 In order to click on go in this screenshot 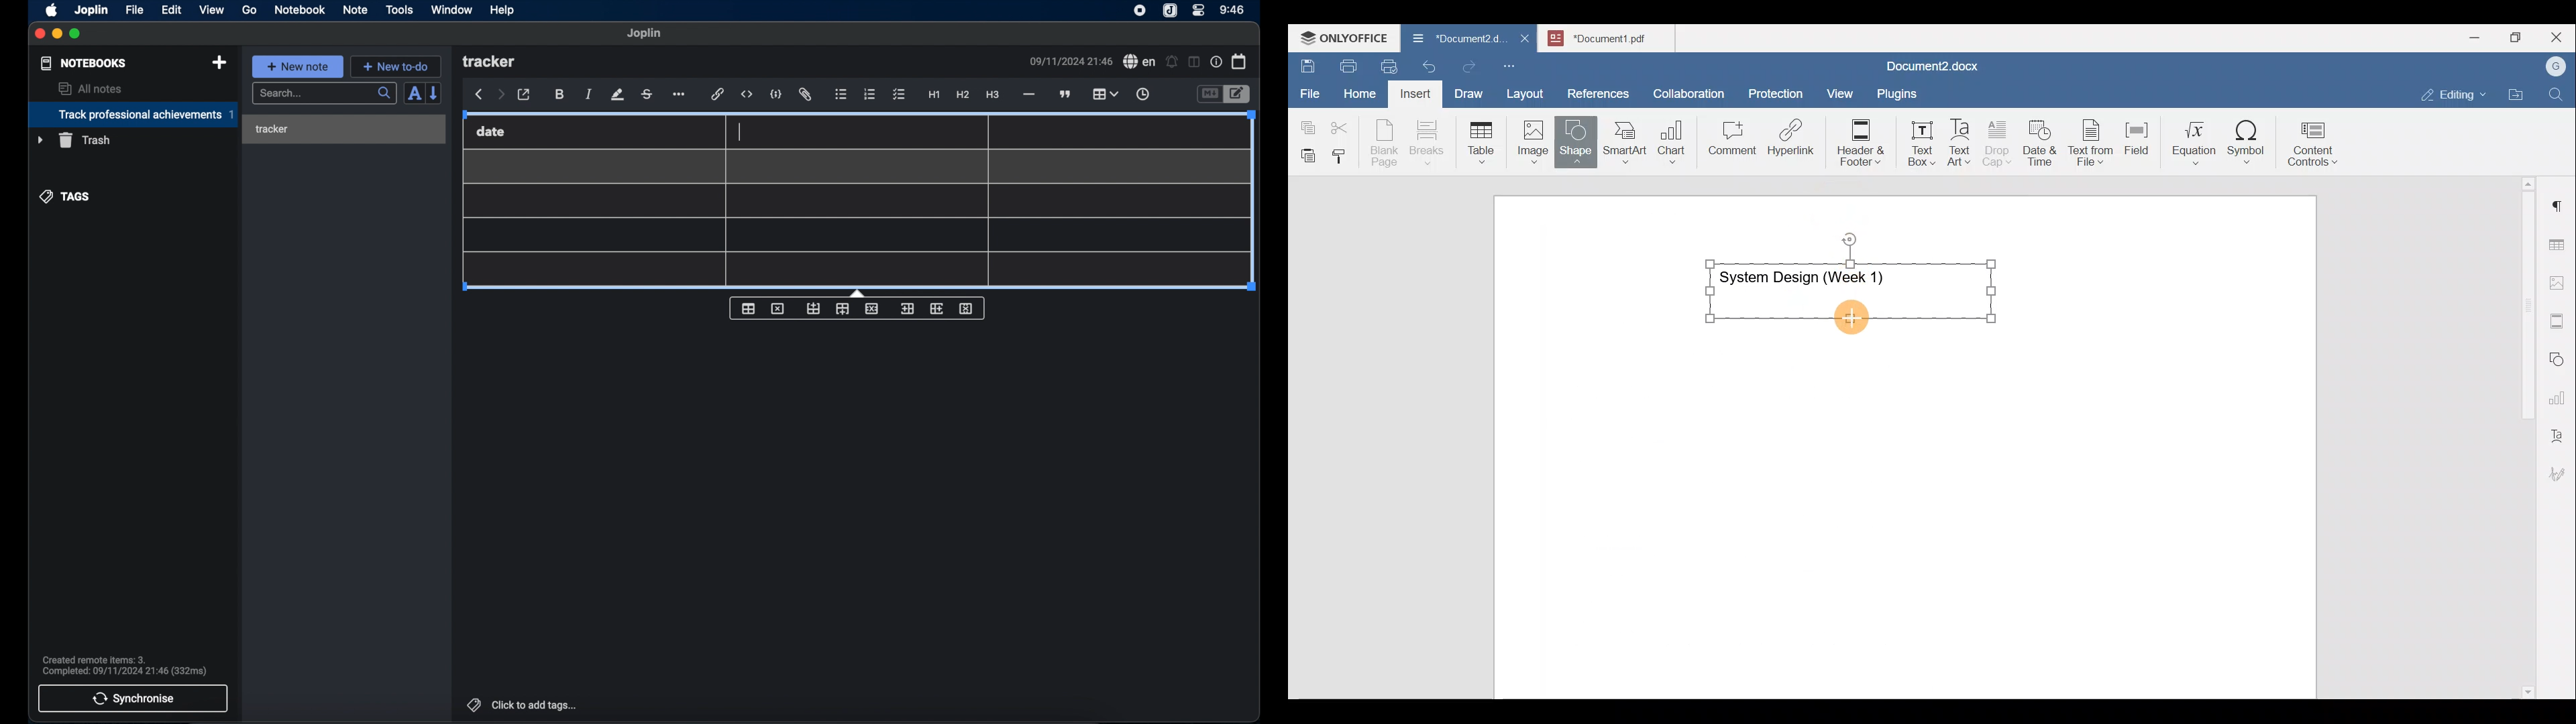, I will do `click(250, 10)`.